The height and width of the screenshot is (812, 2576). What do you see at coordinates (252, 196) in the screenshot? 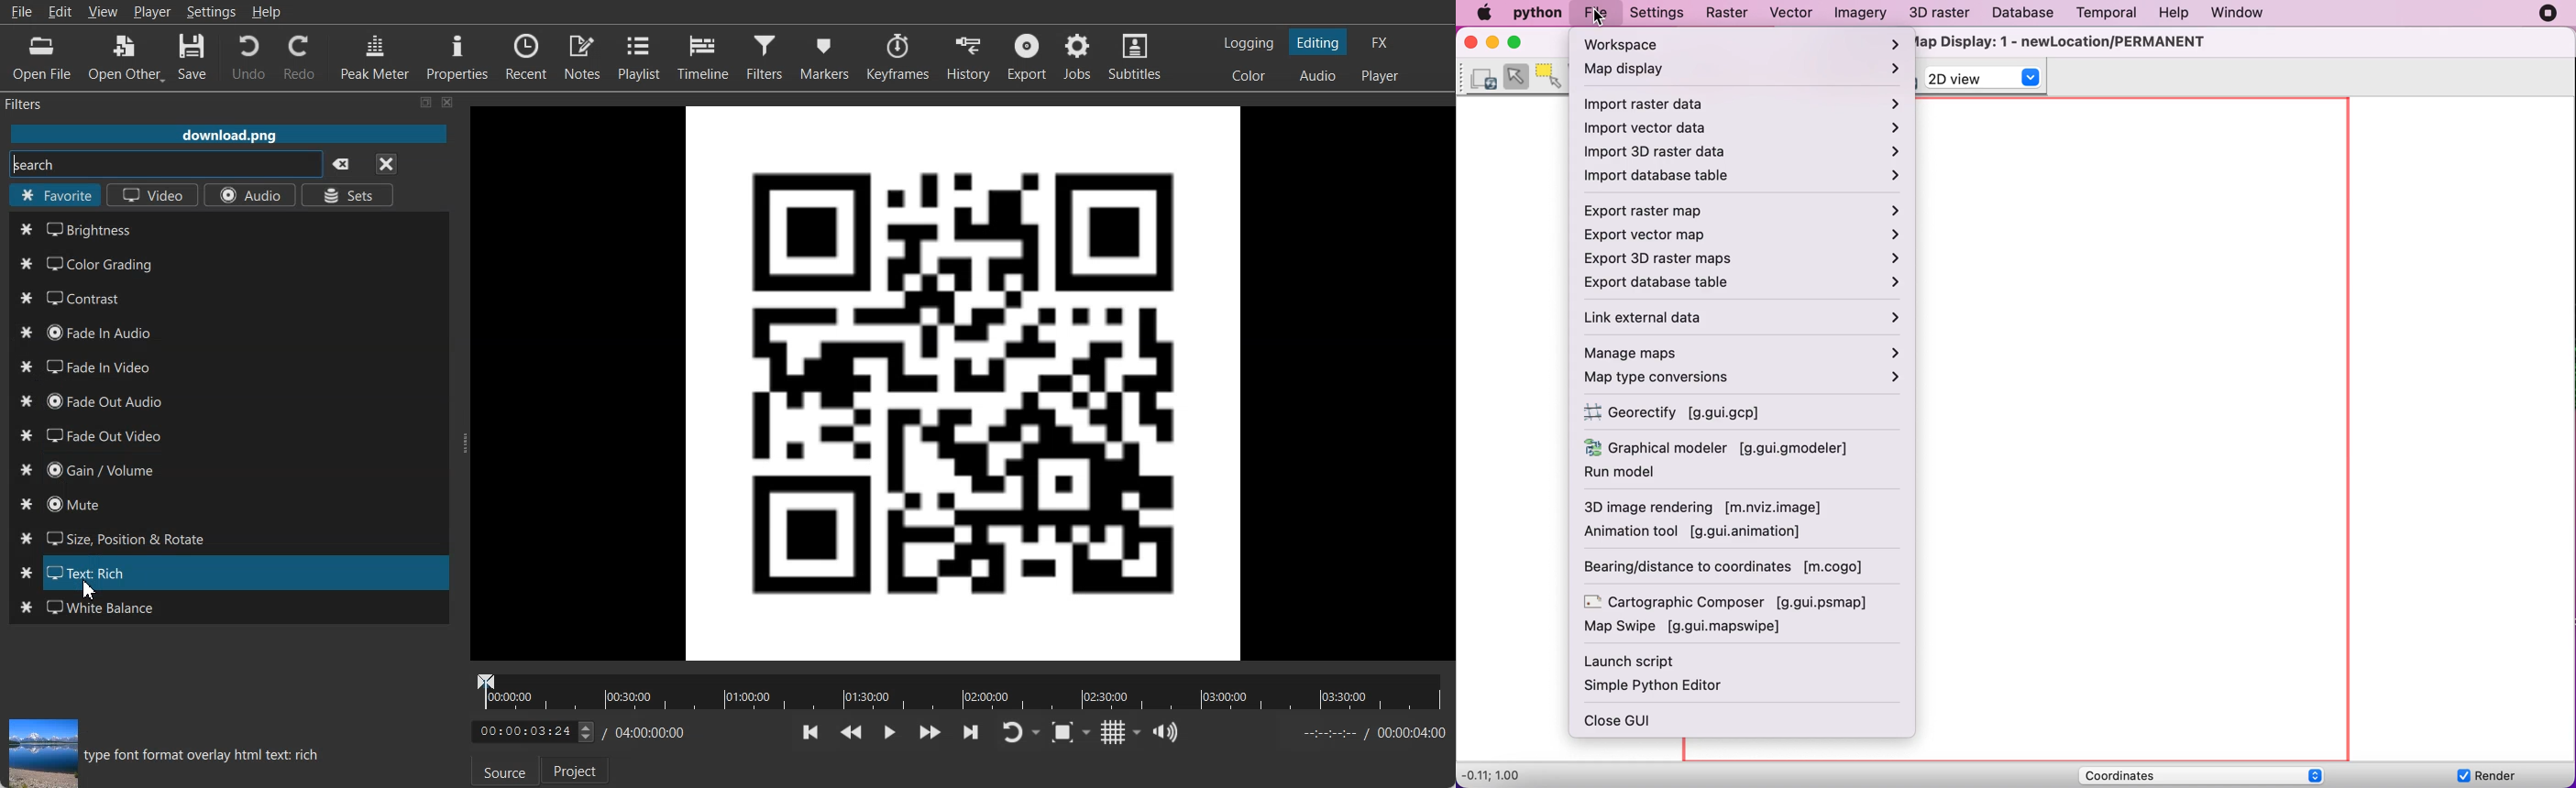
I see `Audio` at bounding box center [252, 196].